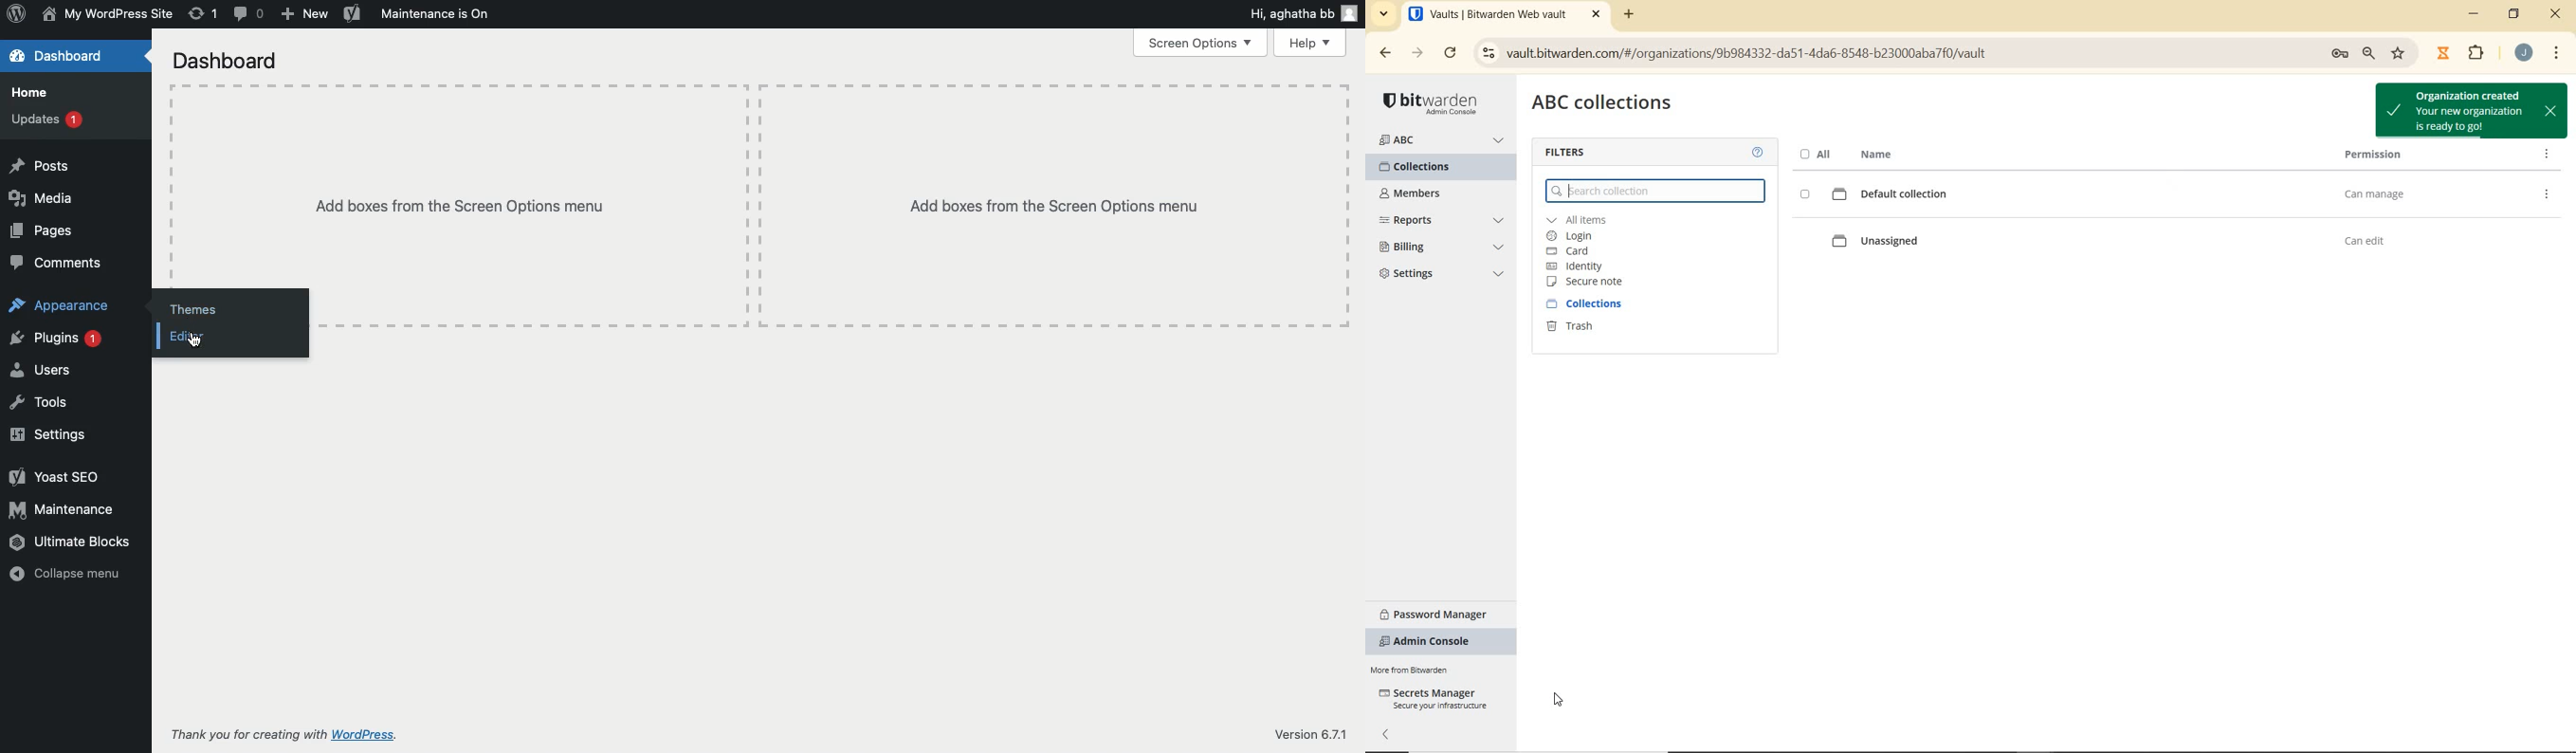 This screenshot has width=2576, height=756. Describe the element at coordinates (1574, 268) in the screenshot. I see `identity` at that location.